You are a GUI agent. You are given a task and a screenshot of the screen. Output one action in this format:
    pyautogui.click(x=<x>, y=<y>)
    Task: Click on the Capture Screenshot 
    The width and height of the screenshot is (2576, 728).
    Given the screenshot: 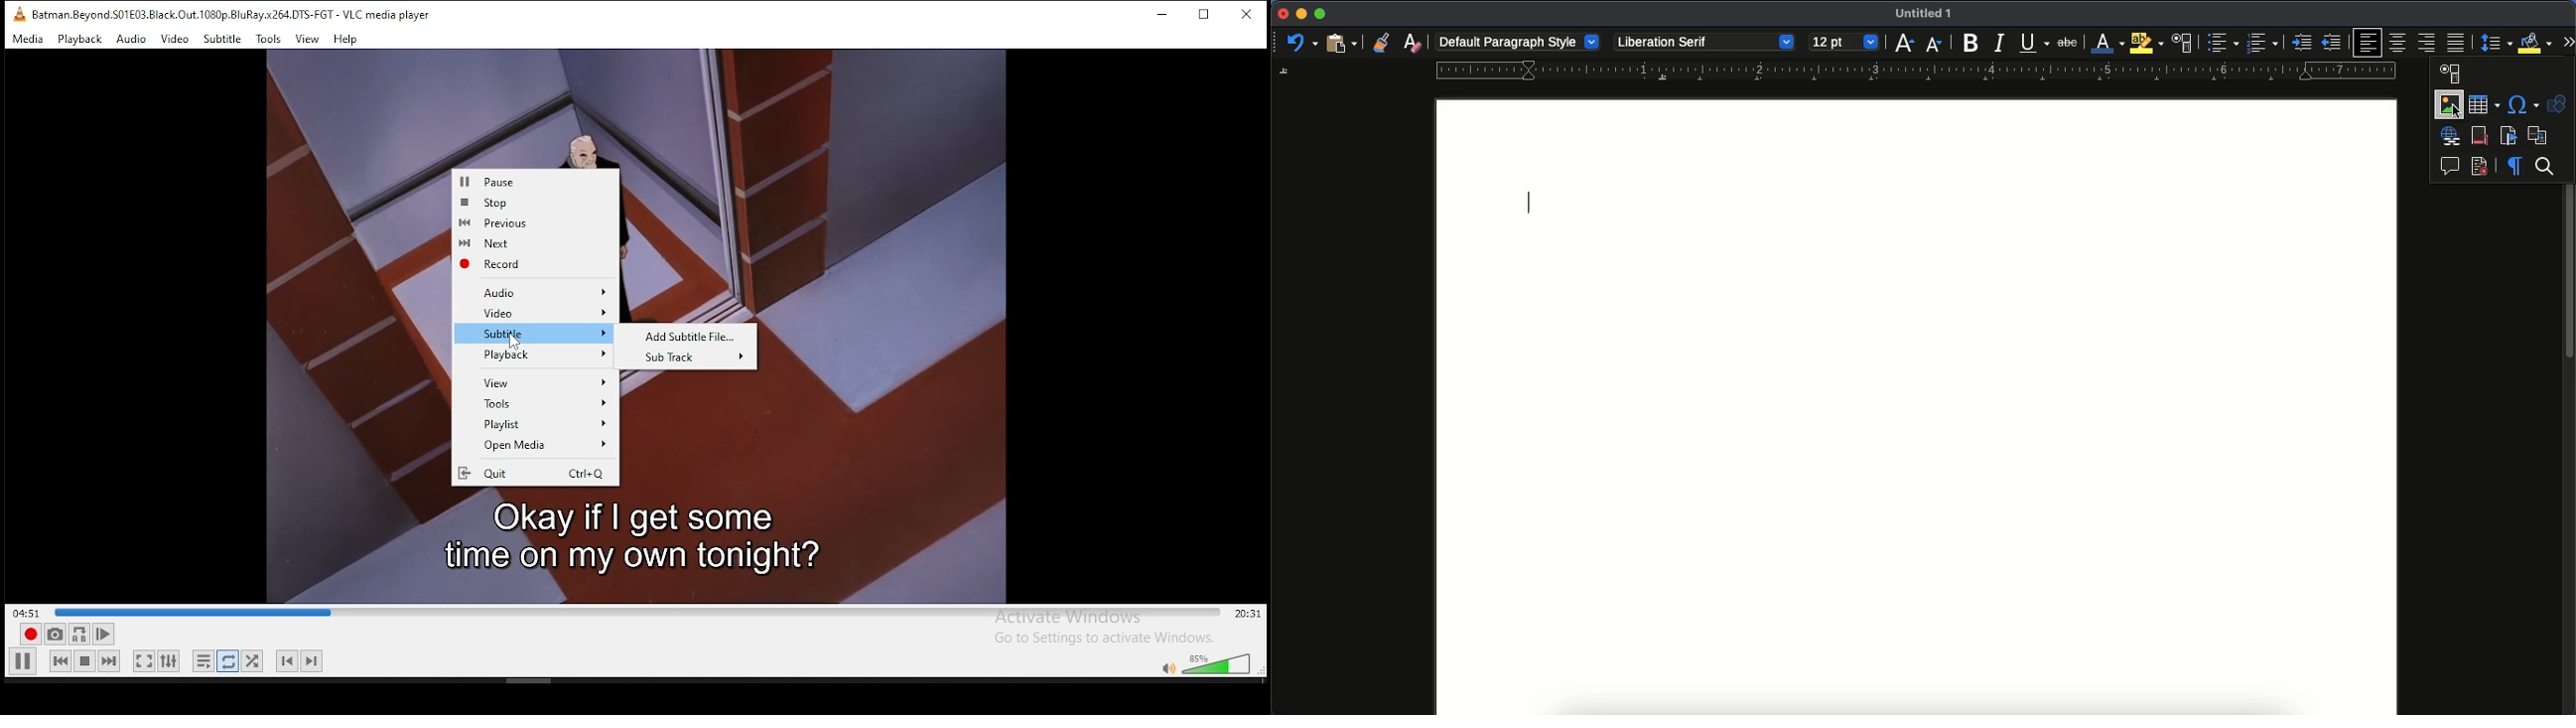 What is the action you would take?
    pyautogui.click(x=55, y=634)
    